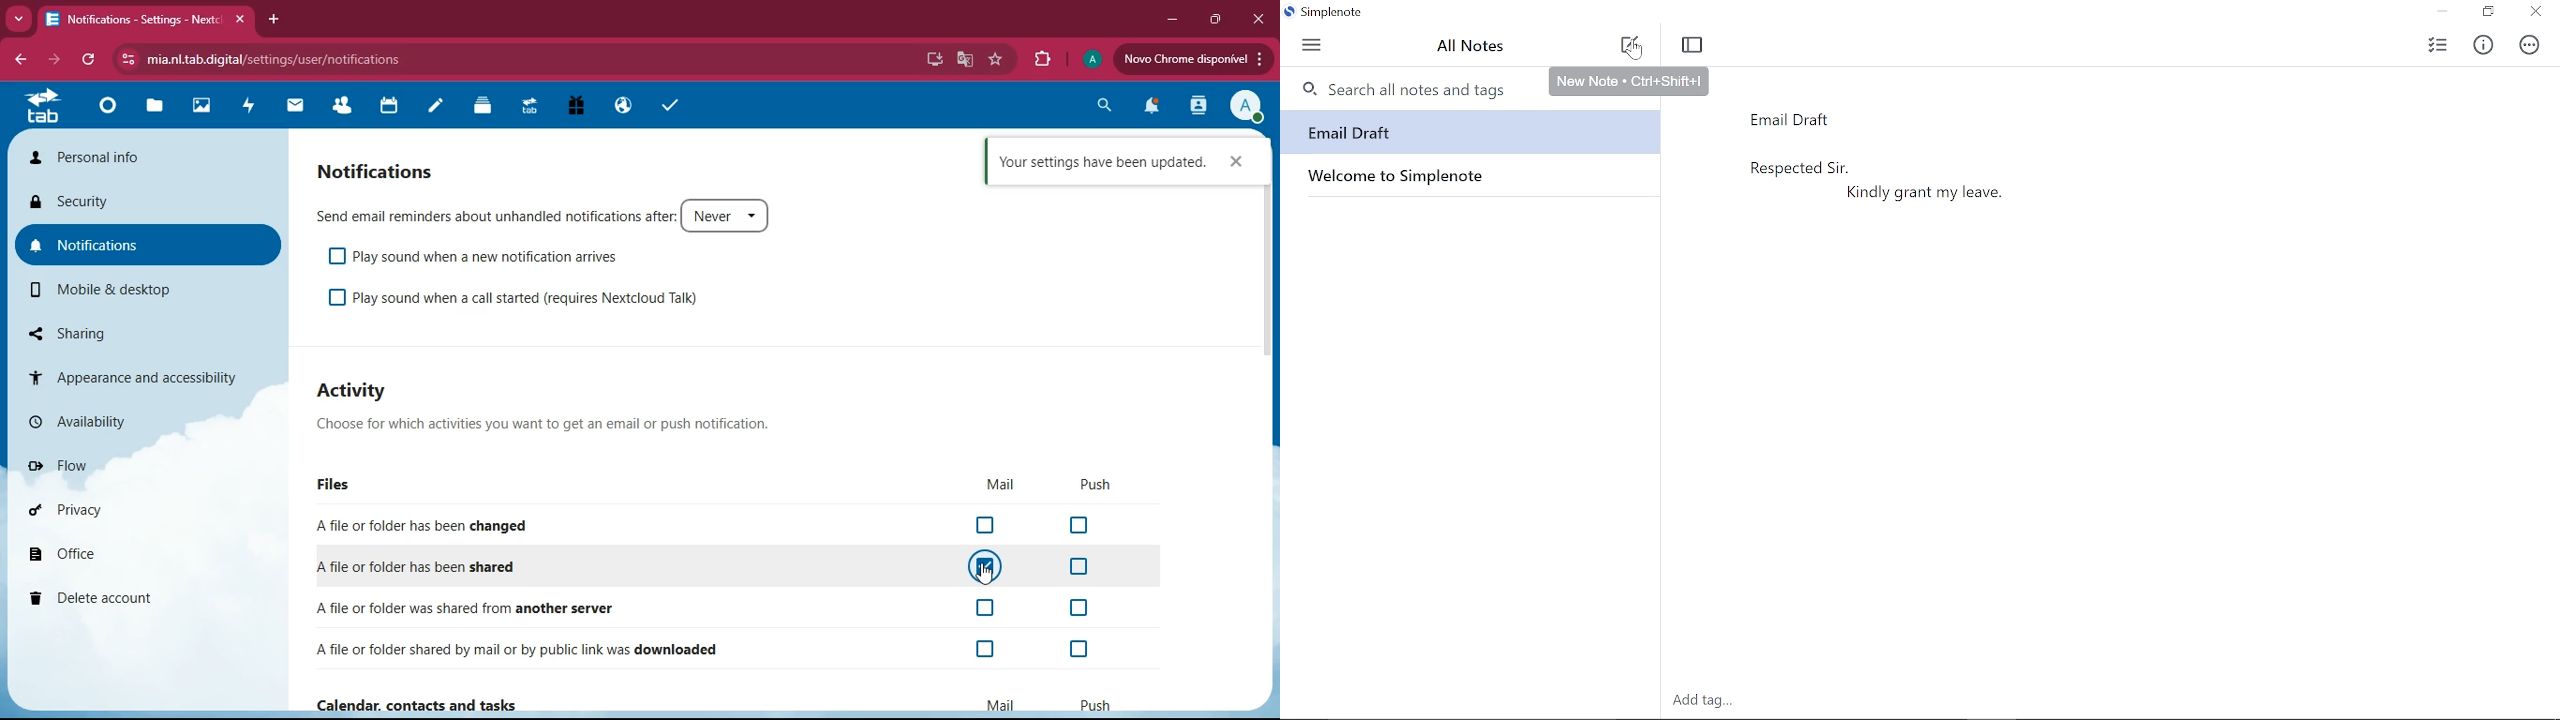 The image size is (2576, 728). I want to click on appearance, so click(141, 377).